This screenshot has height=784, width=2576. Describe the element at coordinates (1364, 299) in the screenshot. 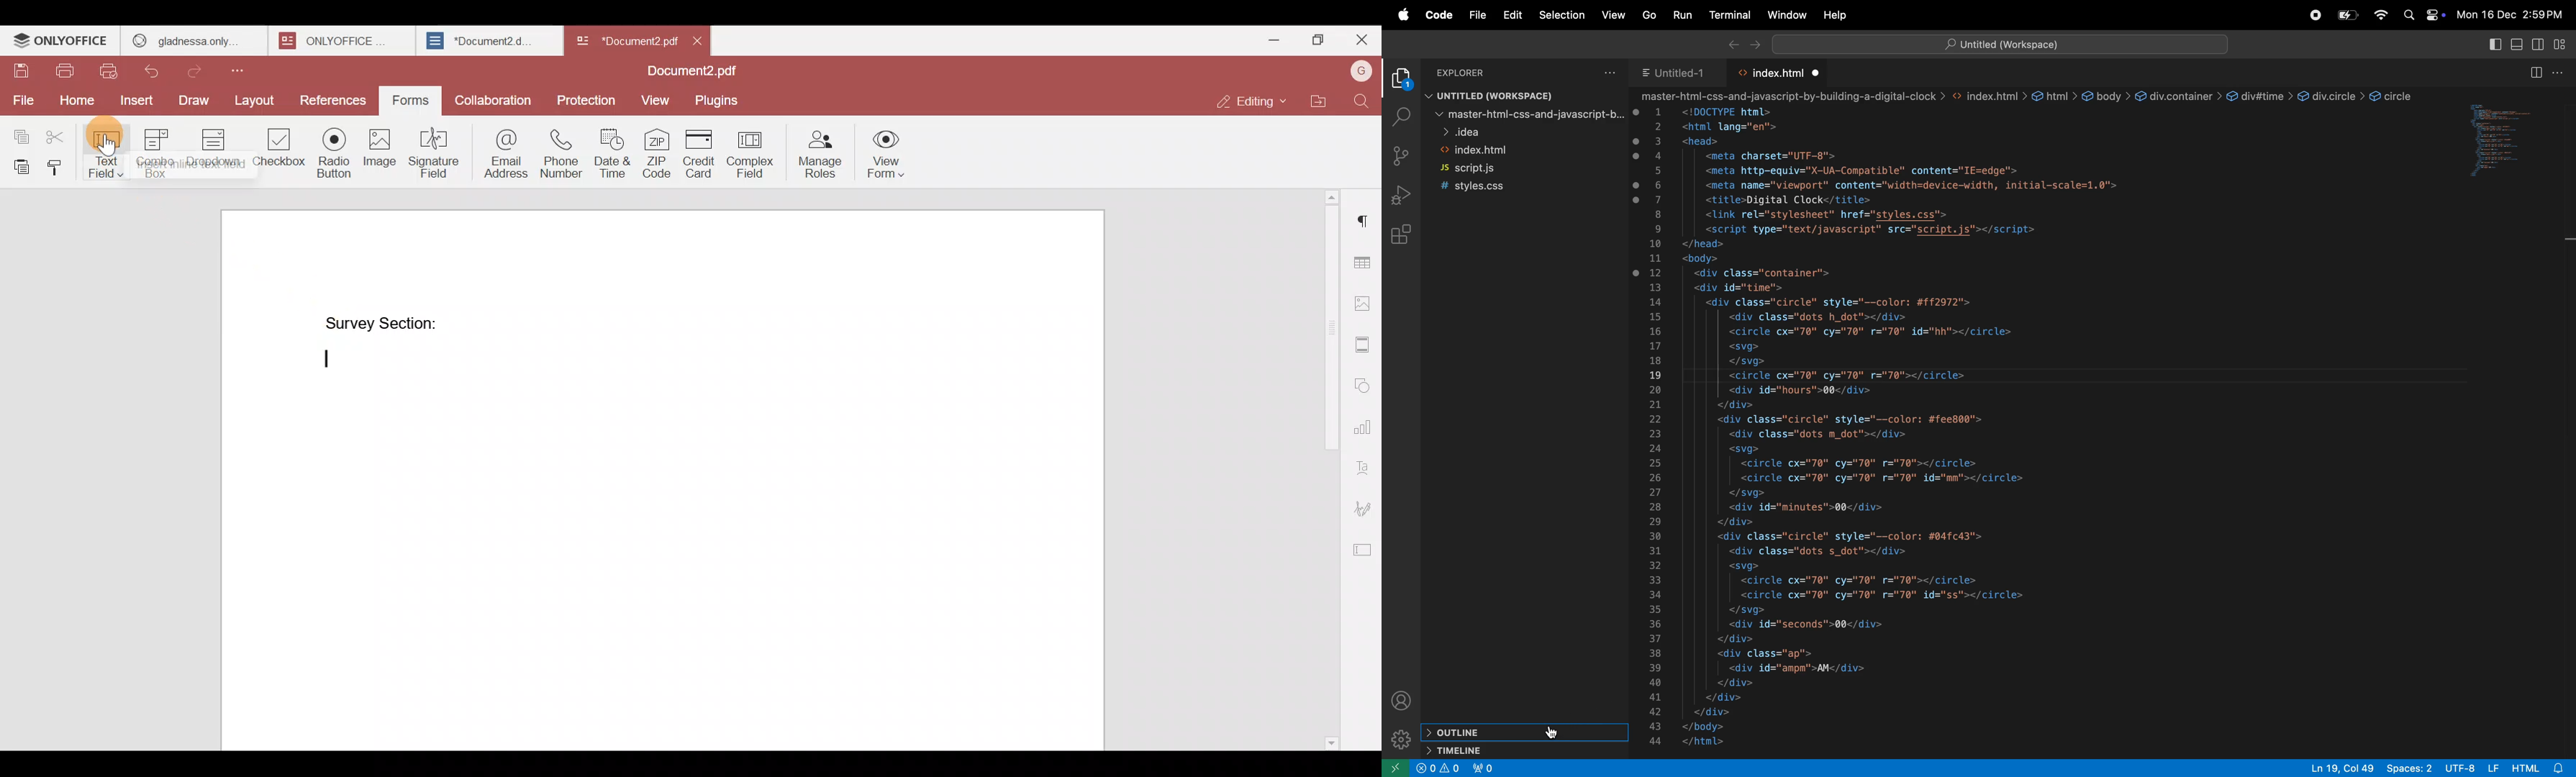

I see `Image settings` at that location.